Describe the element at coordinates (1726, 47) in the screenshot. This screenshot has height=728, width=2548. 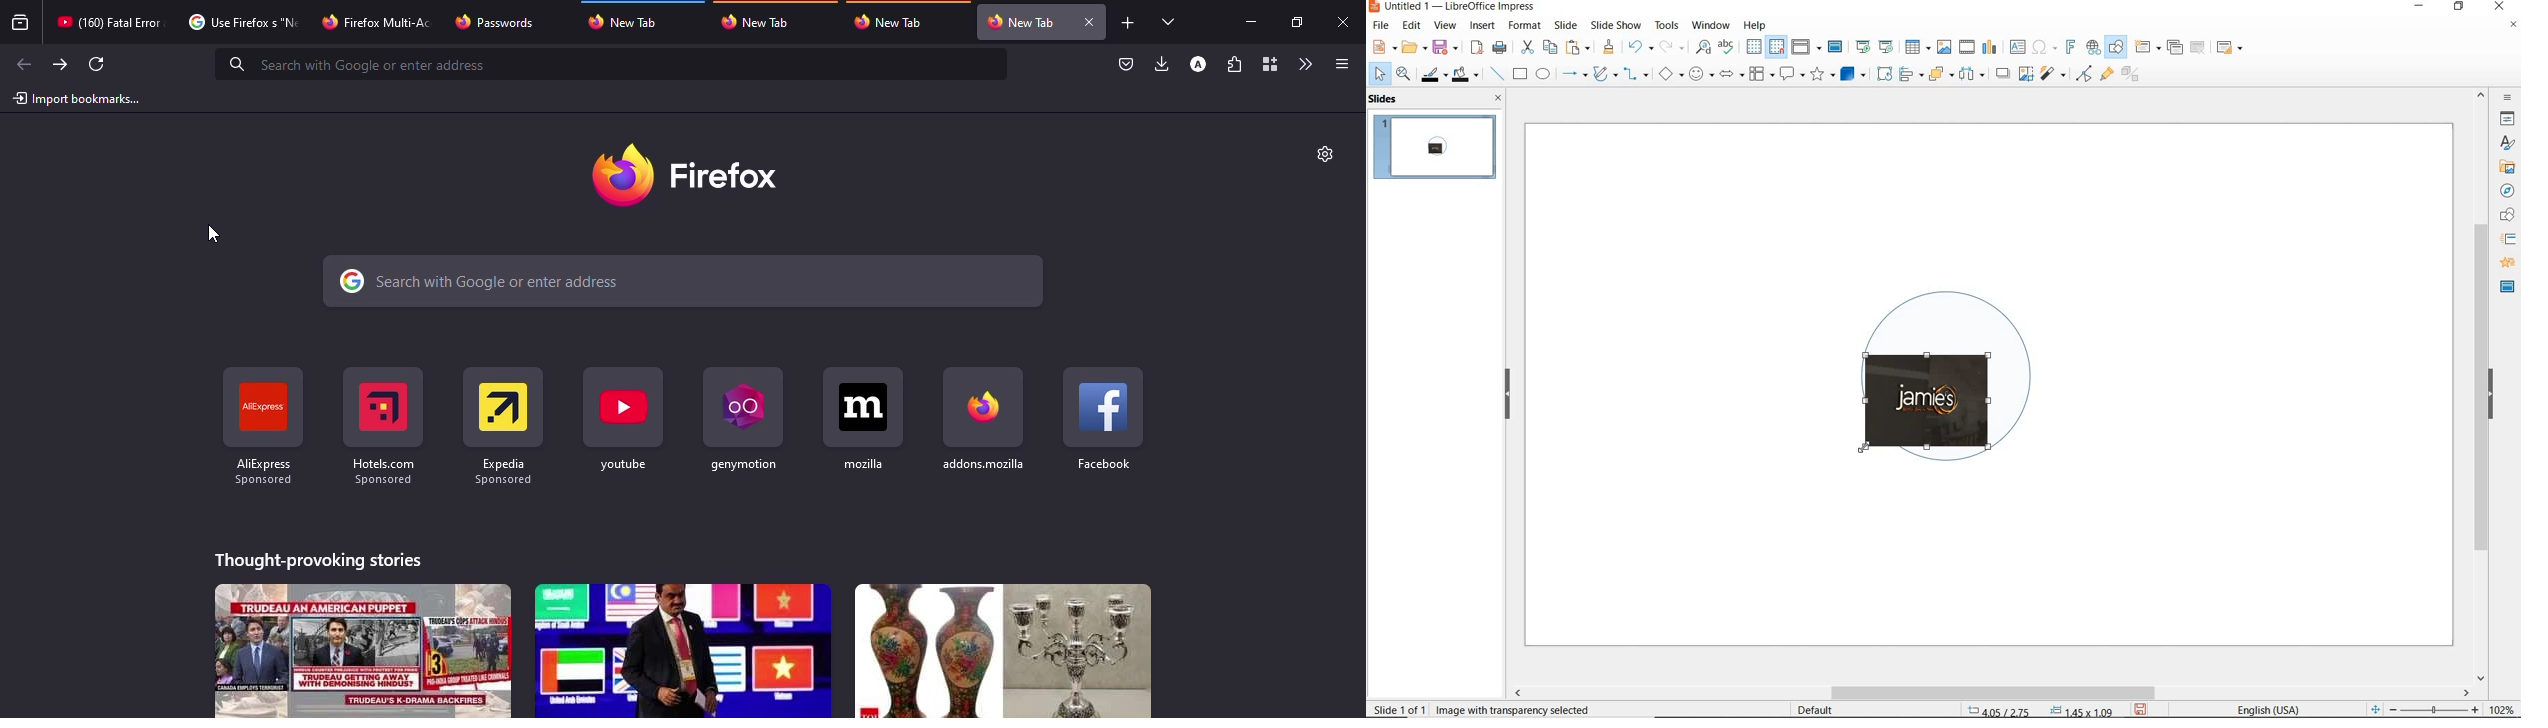
I see `spelling` at that location.